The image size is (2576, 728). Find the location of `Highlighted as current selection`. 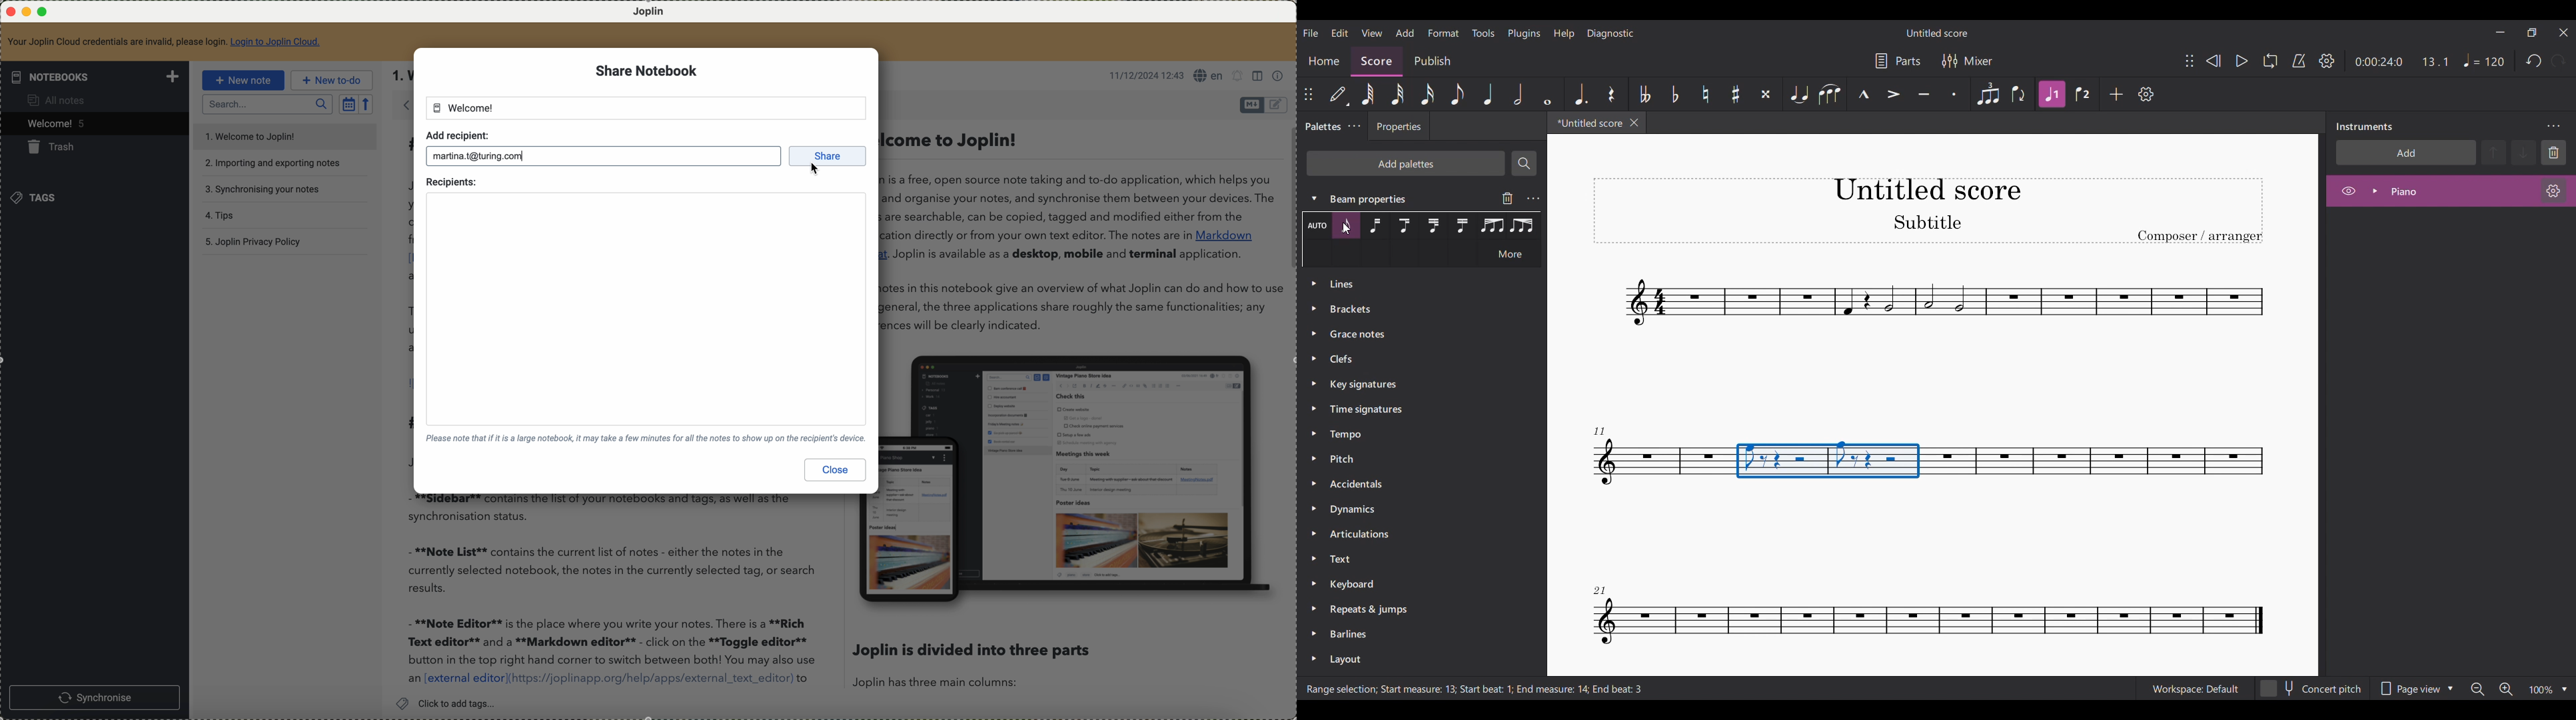

Highlighted as current selection is located at coordinates (1346, 225).